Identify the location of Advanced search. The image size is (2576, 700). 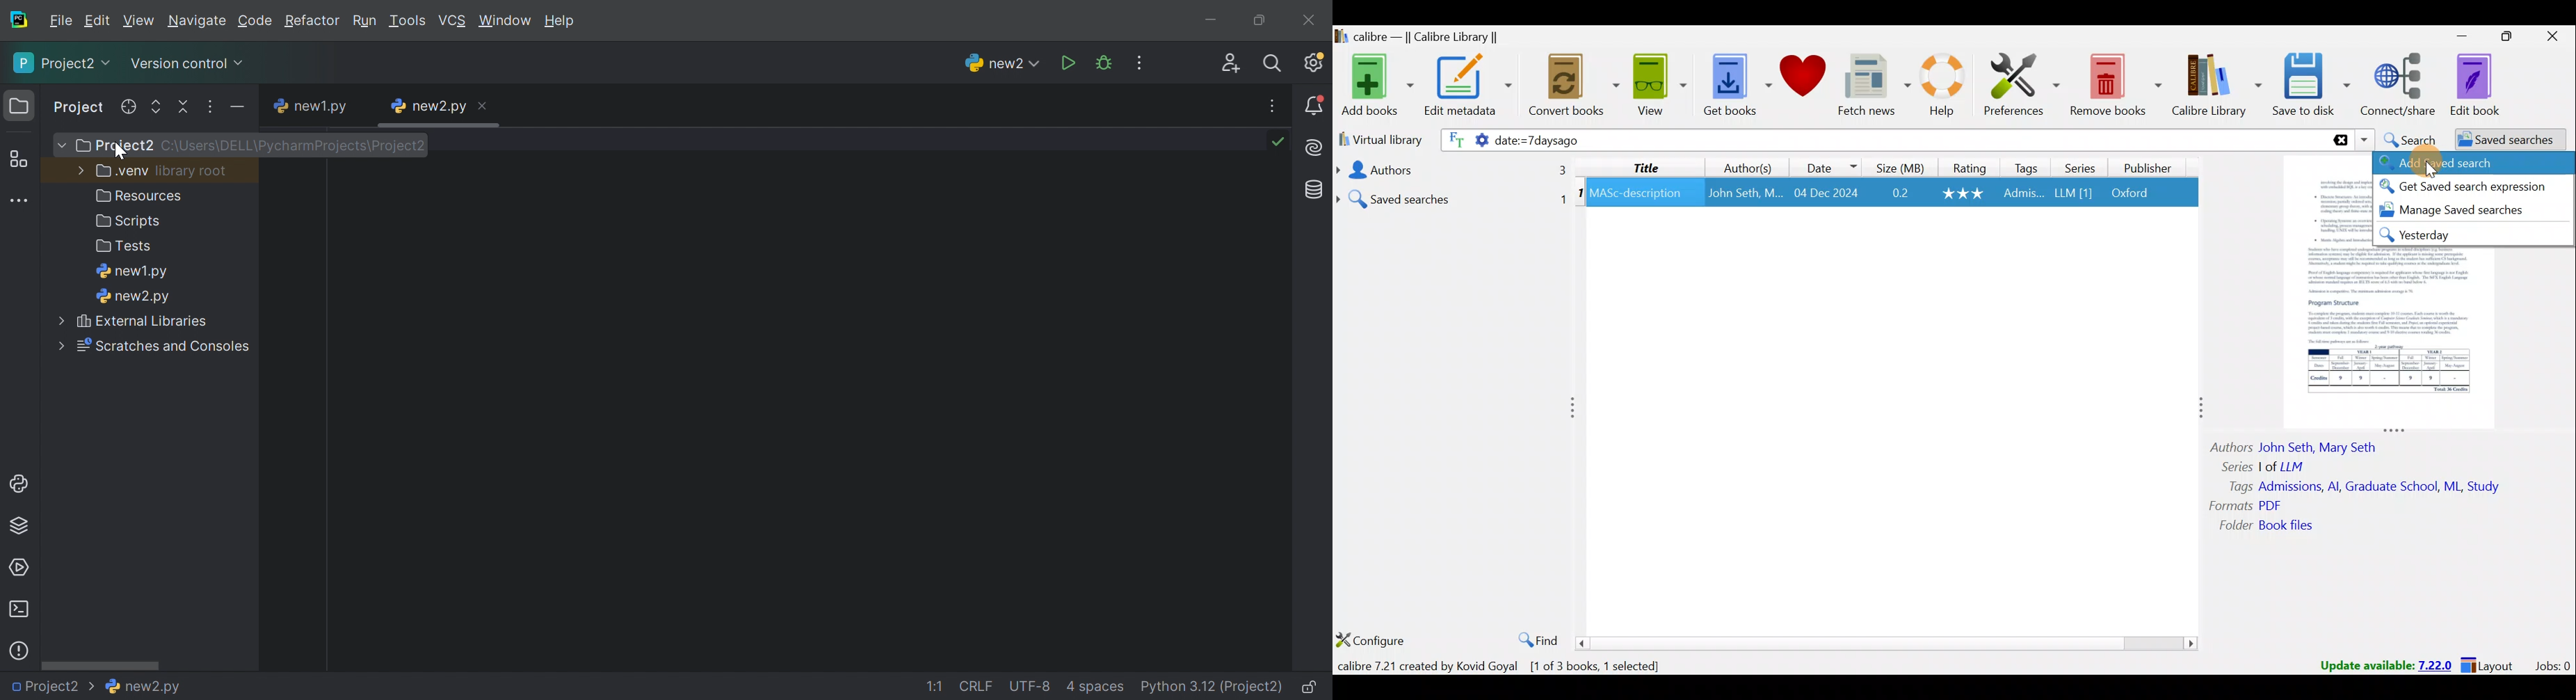
(2473, 165).